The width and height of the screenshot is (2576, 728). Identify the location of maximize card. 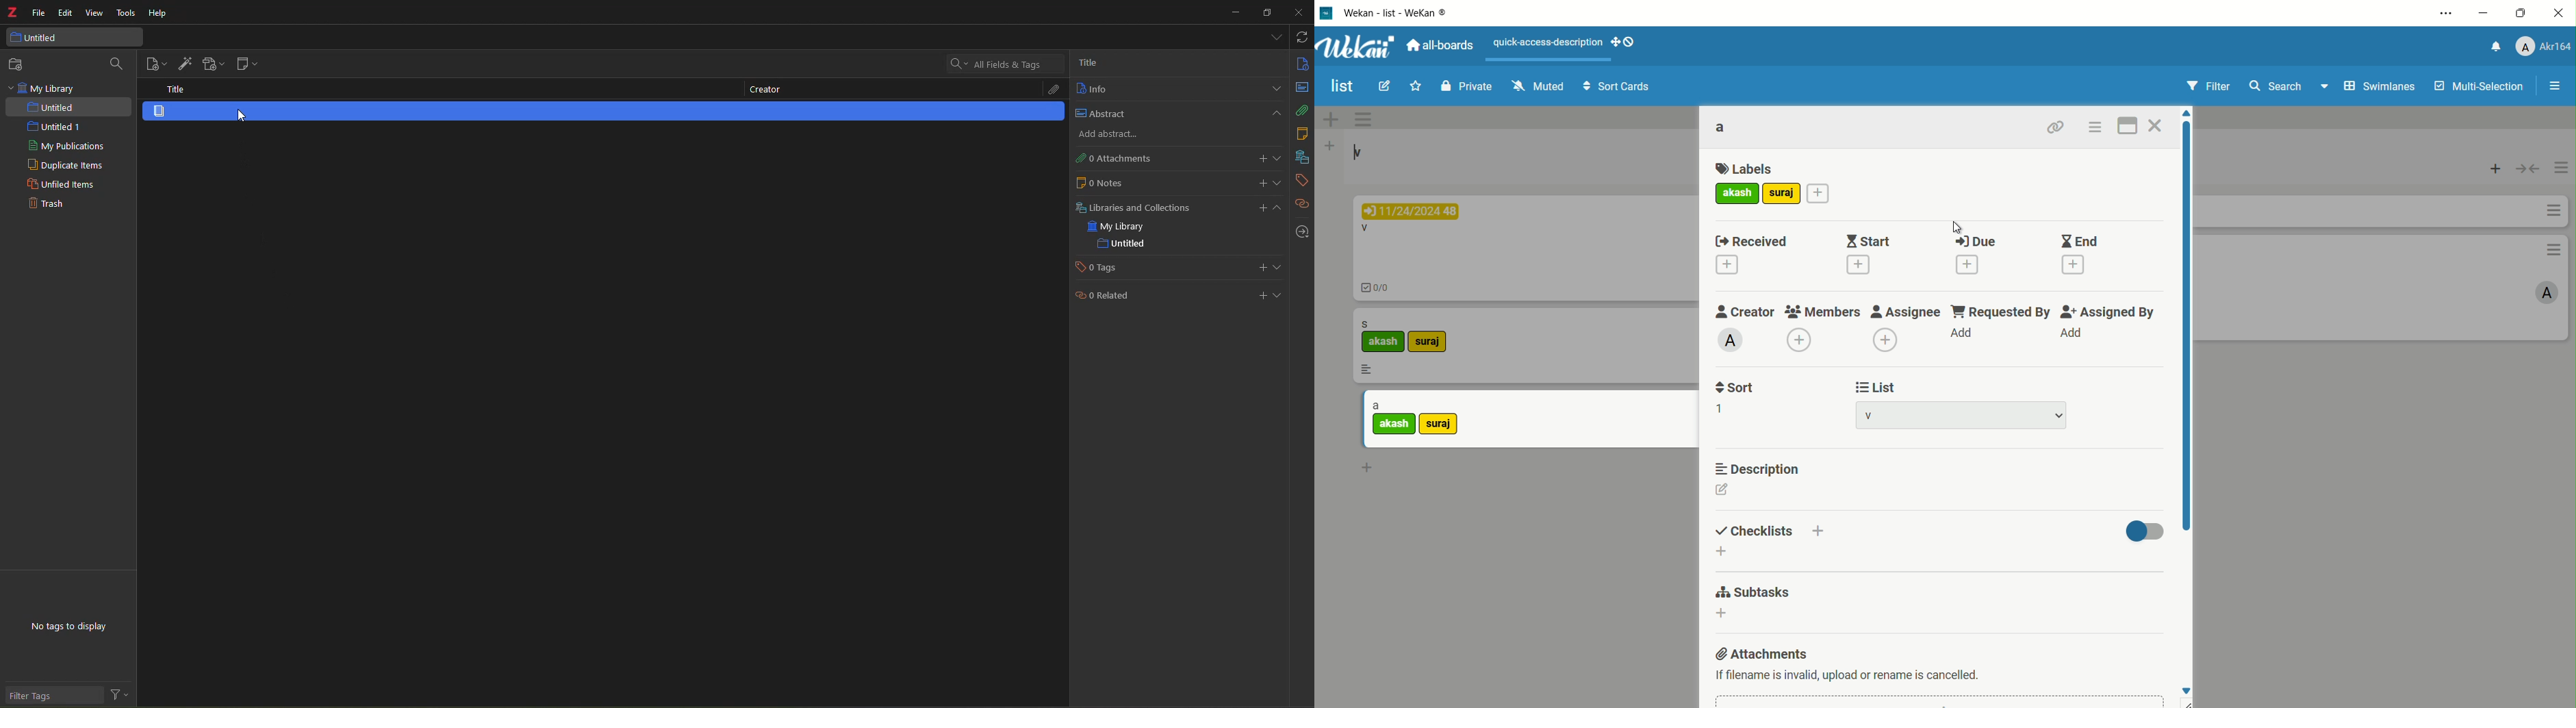
(2129, 125).